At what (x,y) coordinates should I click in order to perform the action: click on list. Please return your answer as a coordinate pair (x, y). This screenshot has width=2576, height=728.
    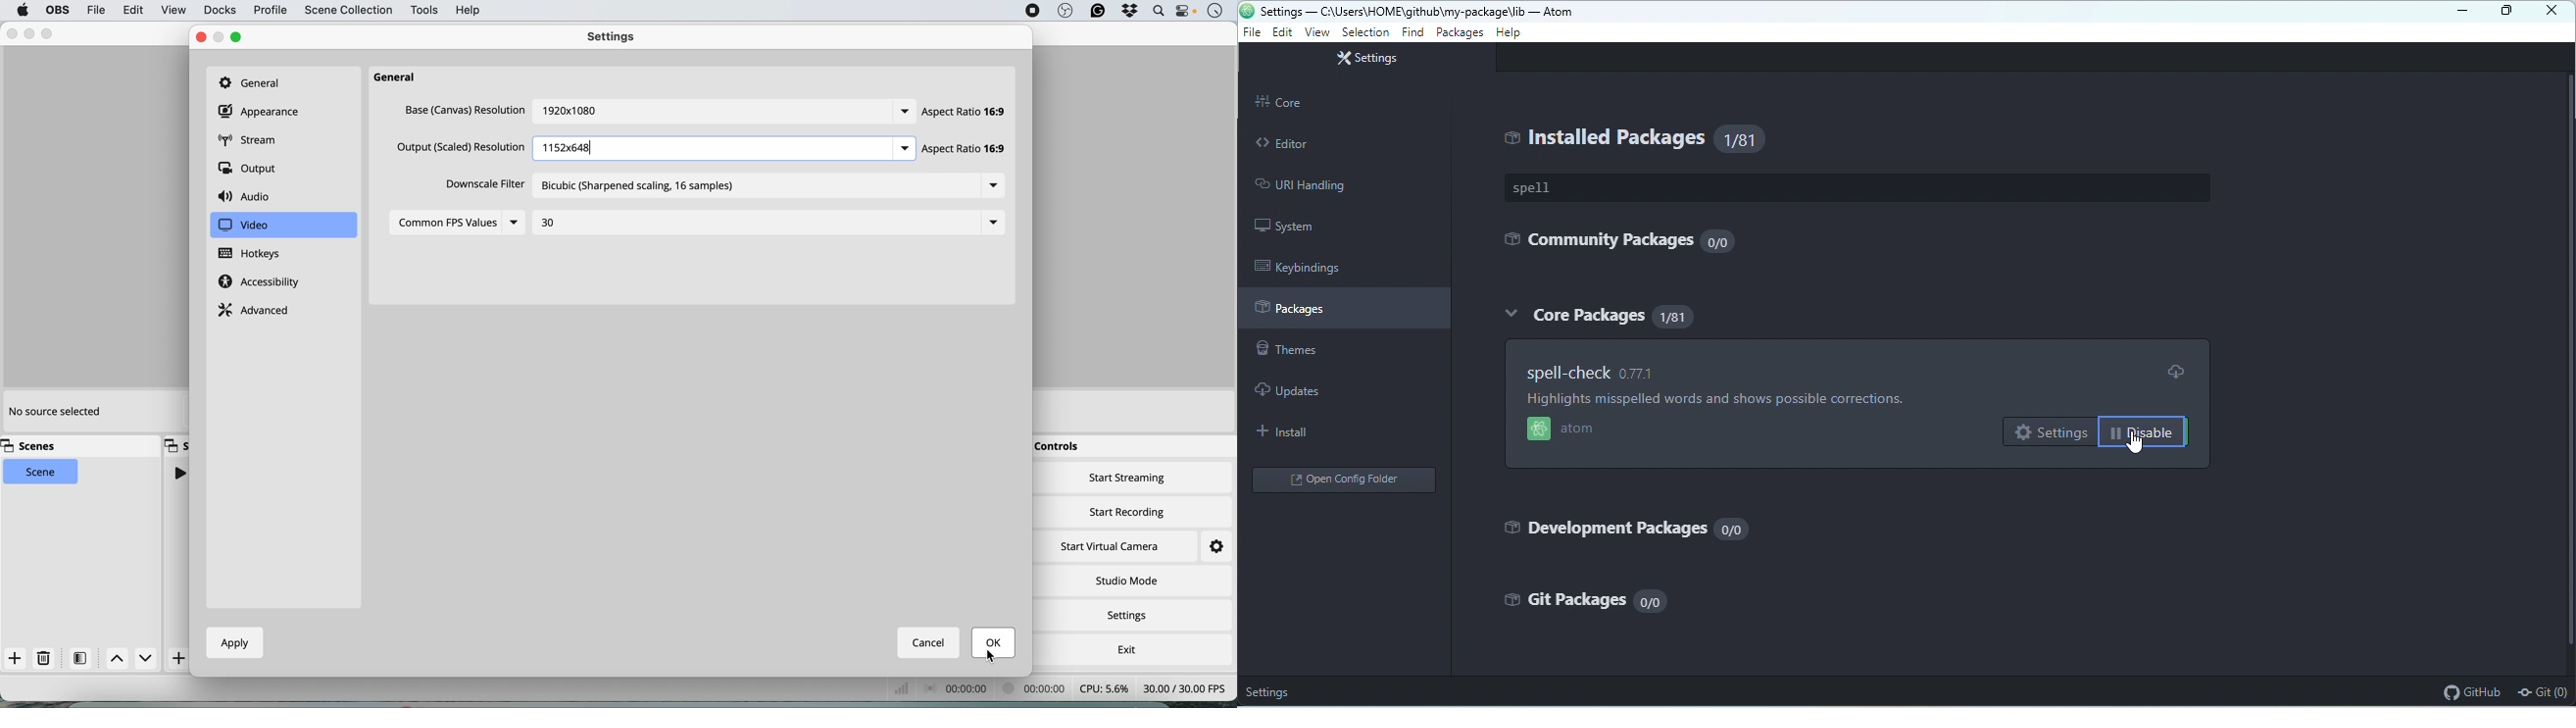
    Looking at the image, I should click on (903, 110).